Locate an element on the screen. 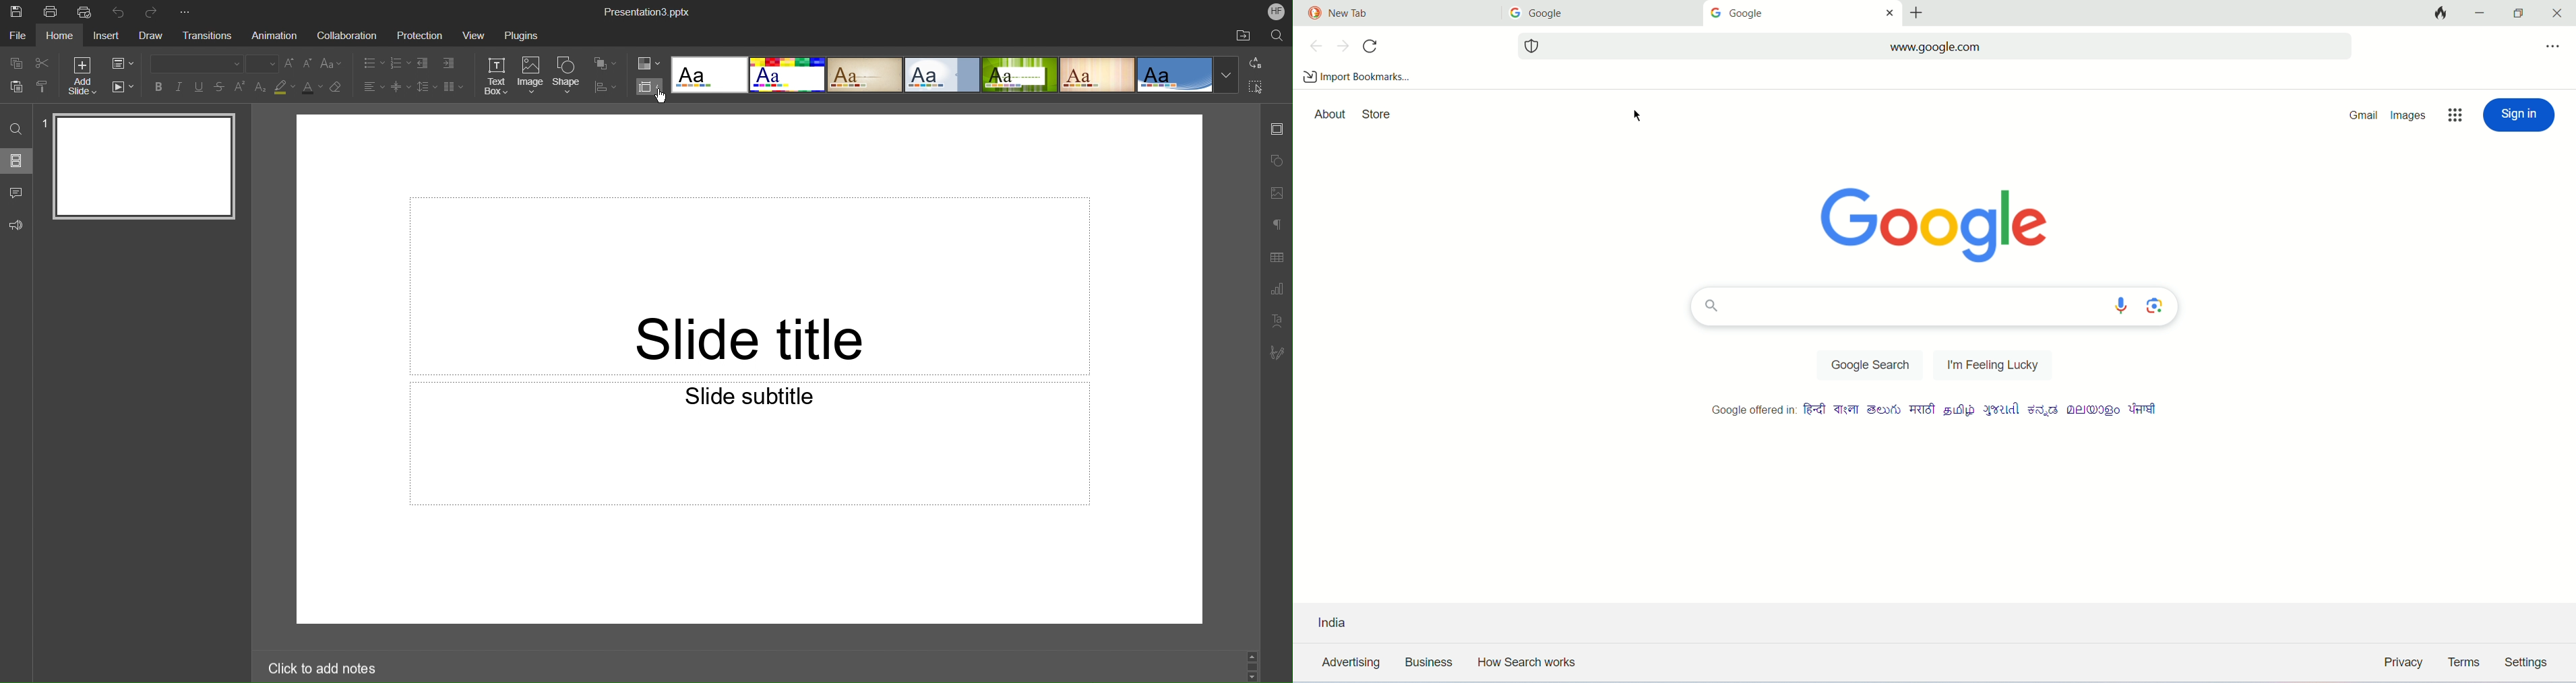  store is located at coordinates (1376, 115).